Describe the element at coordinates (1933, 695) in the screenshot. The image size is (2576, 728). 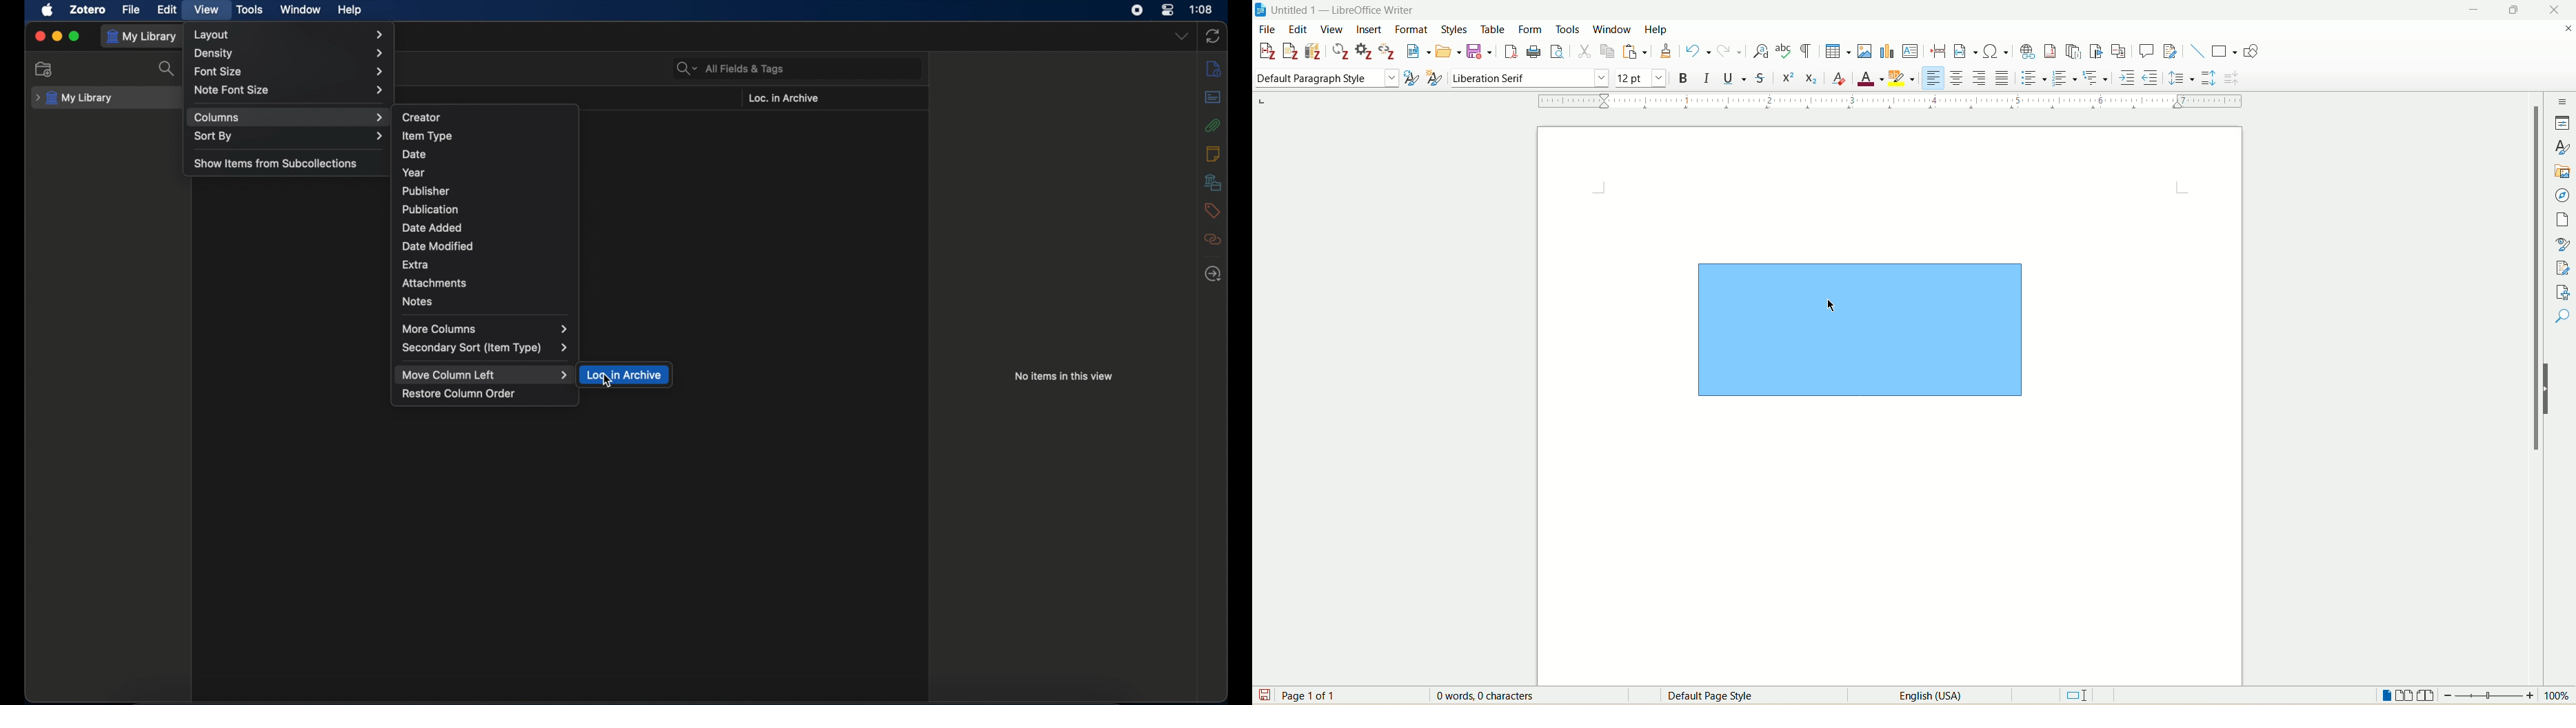
I see `language` at that location.